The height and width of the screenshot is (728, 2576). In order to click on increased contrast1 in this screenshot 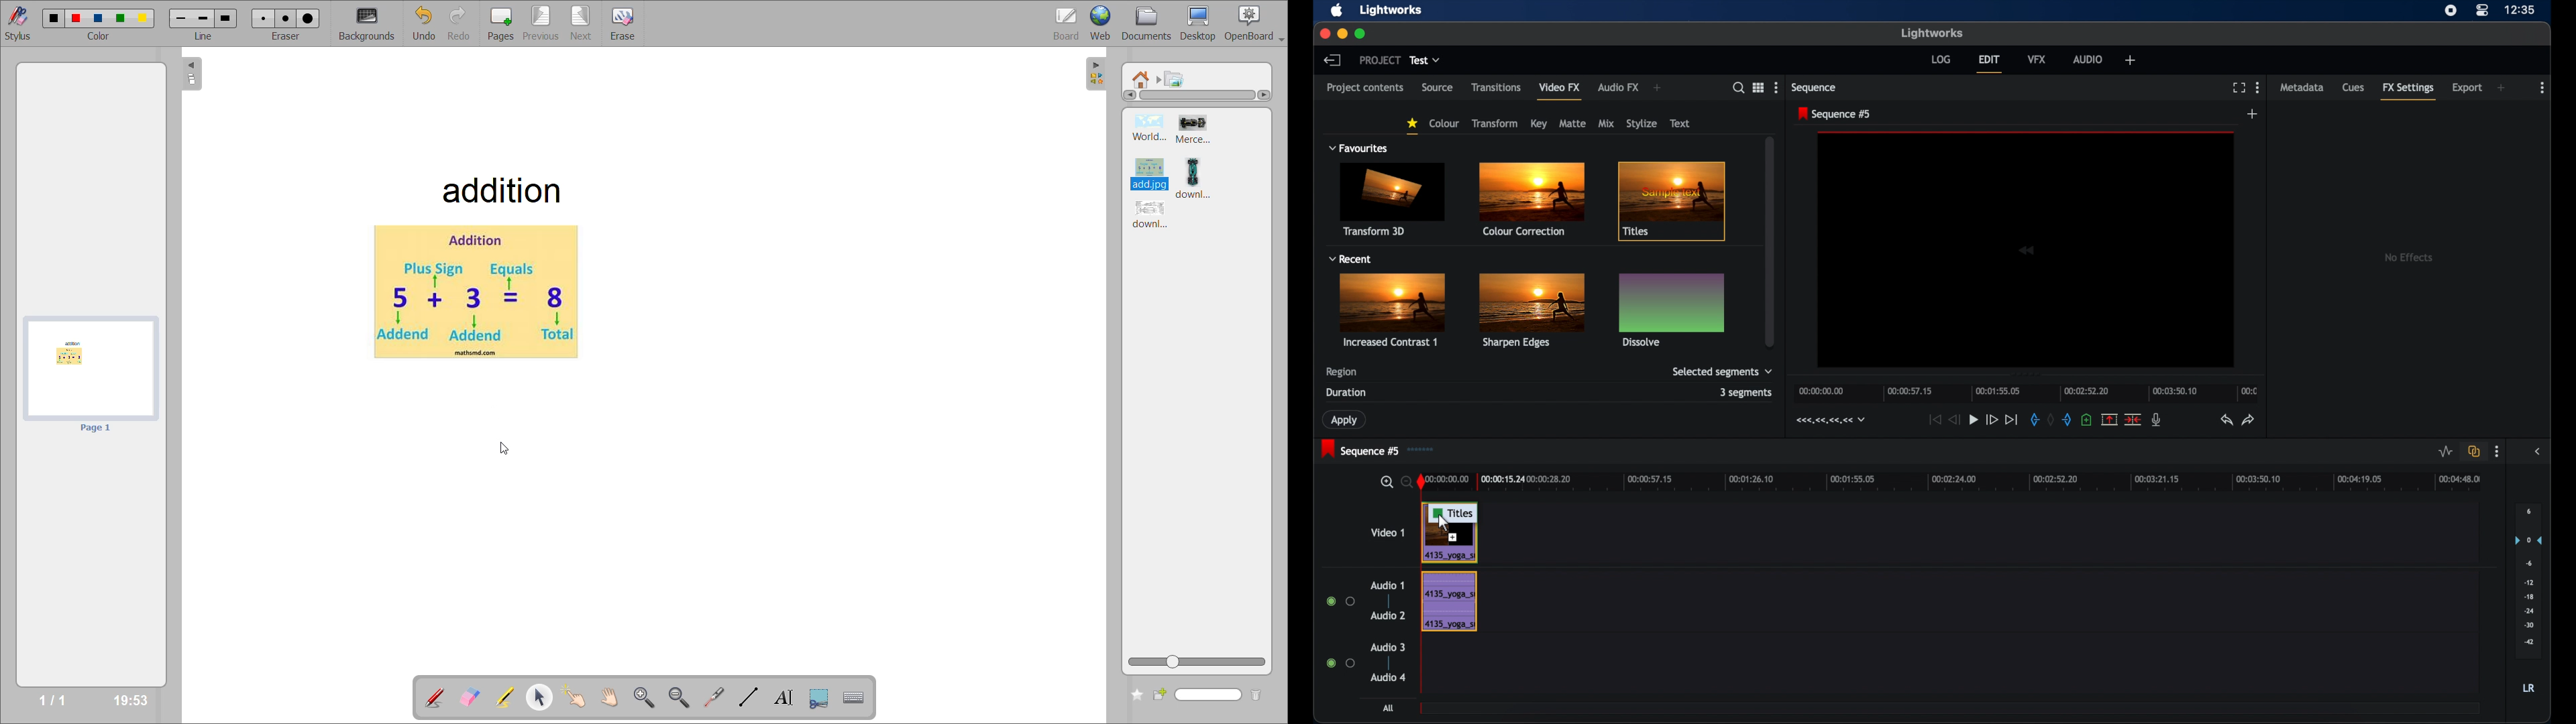, I will do `click(1395, 310)`.